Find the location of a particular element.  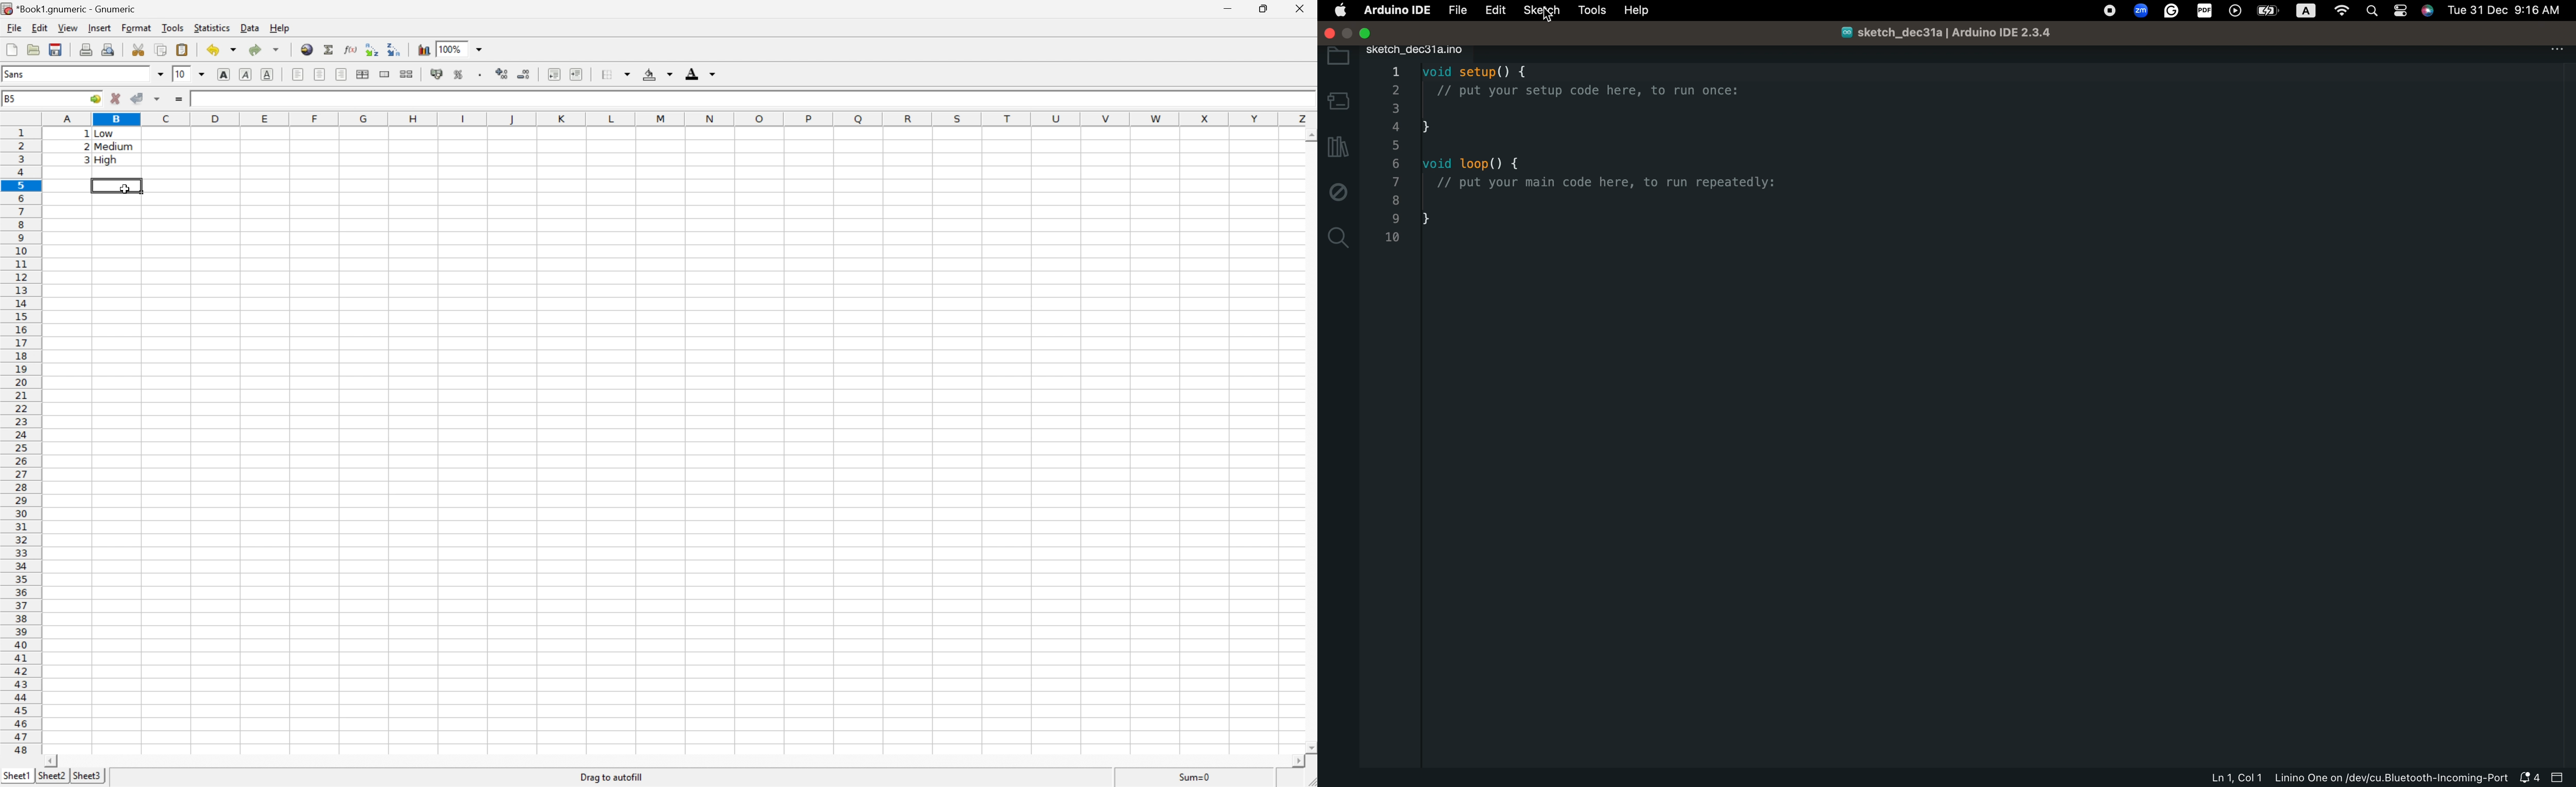

Edit is located at coordinates (39, 26).